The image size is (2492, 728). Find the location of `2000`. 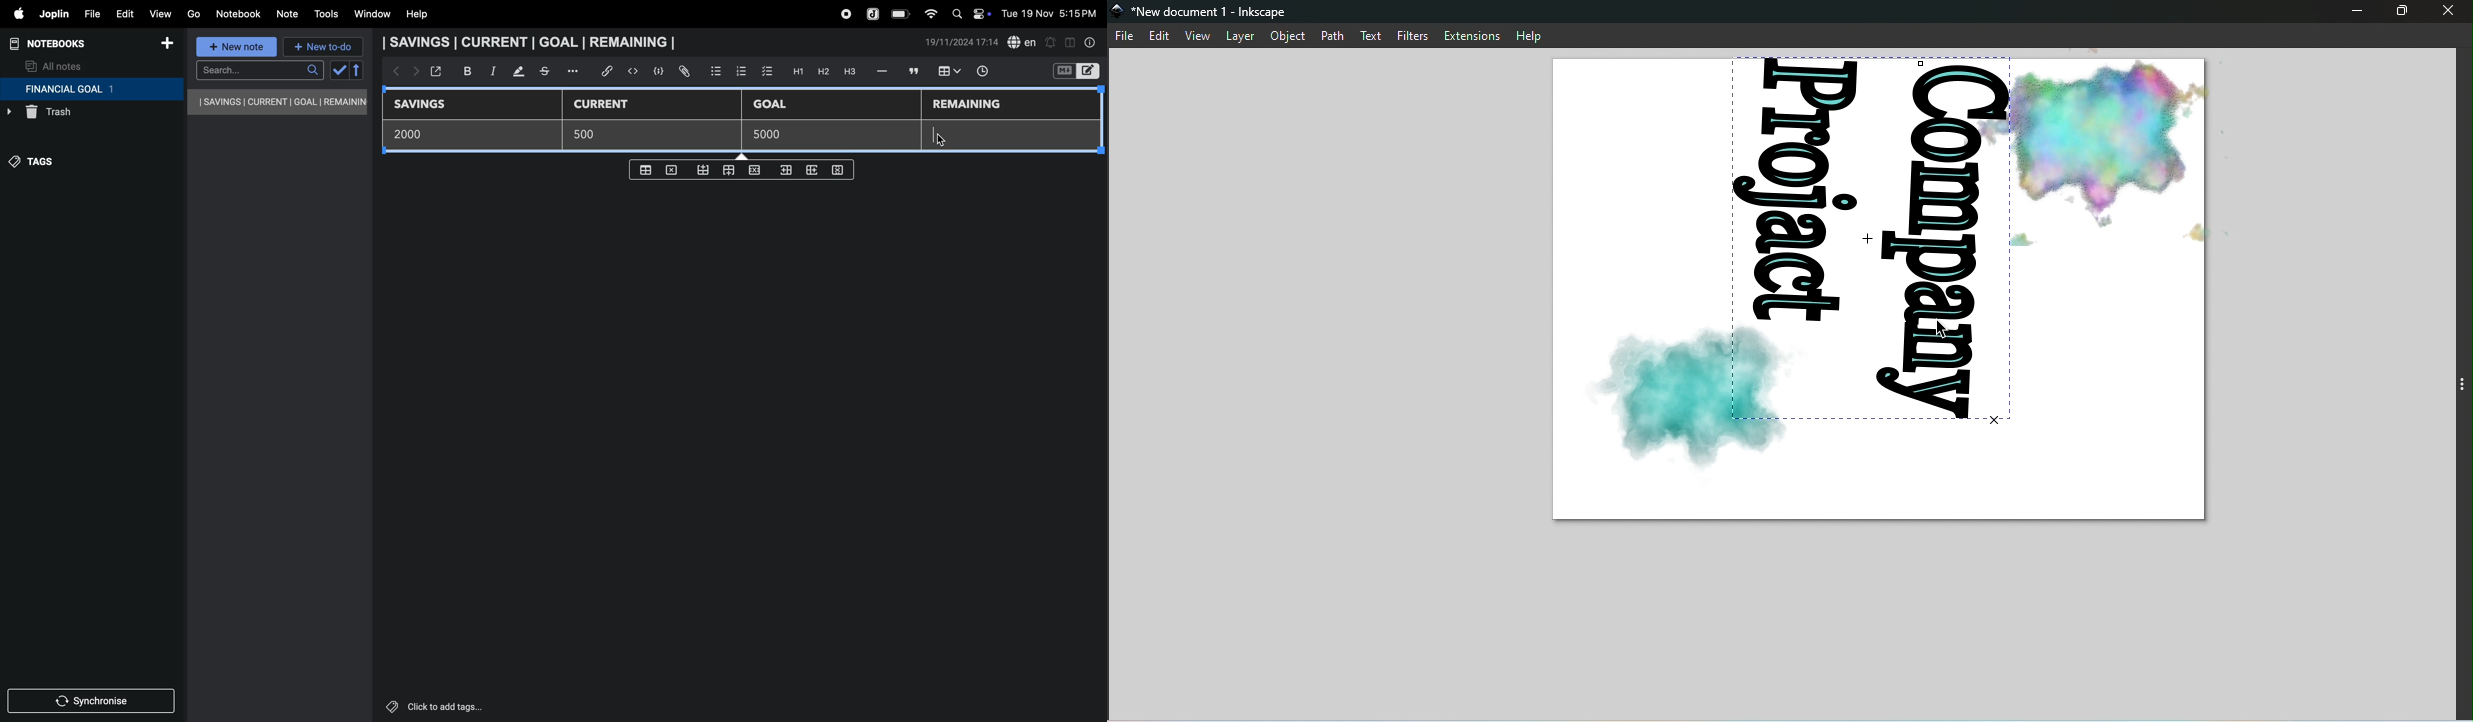

2000 is located at coordinates (415, 134).